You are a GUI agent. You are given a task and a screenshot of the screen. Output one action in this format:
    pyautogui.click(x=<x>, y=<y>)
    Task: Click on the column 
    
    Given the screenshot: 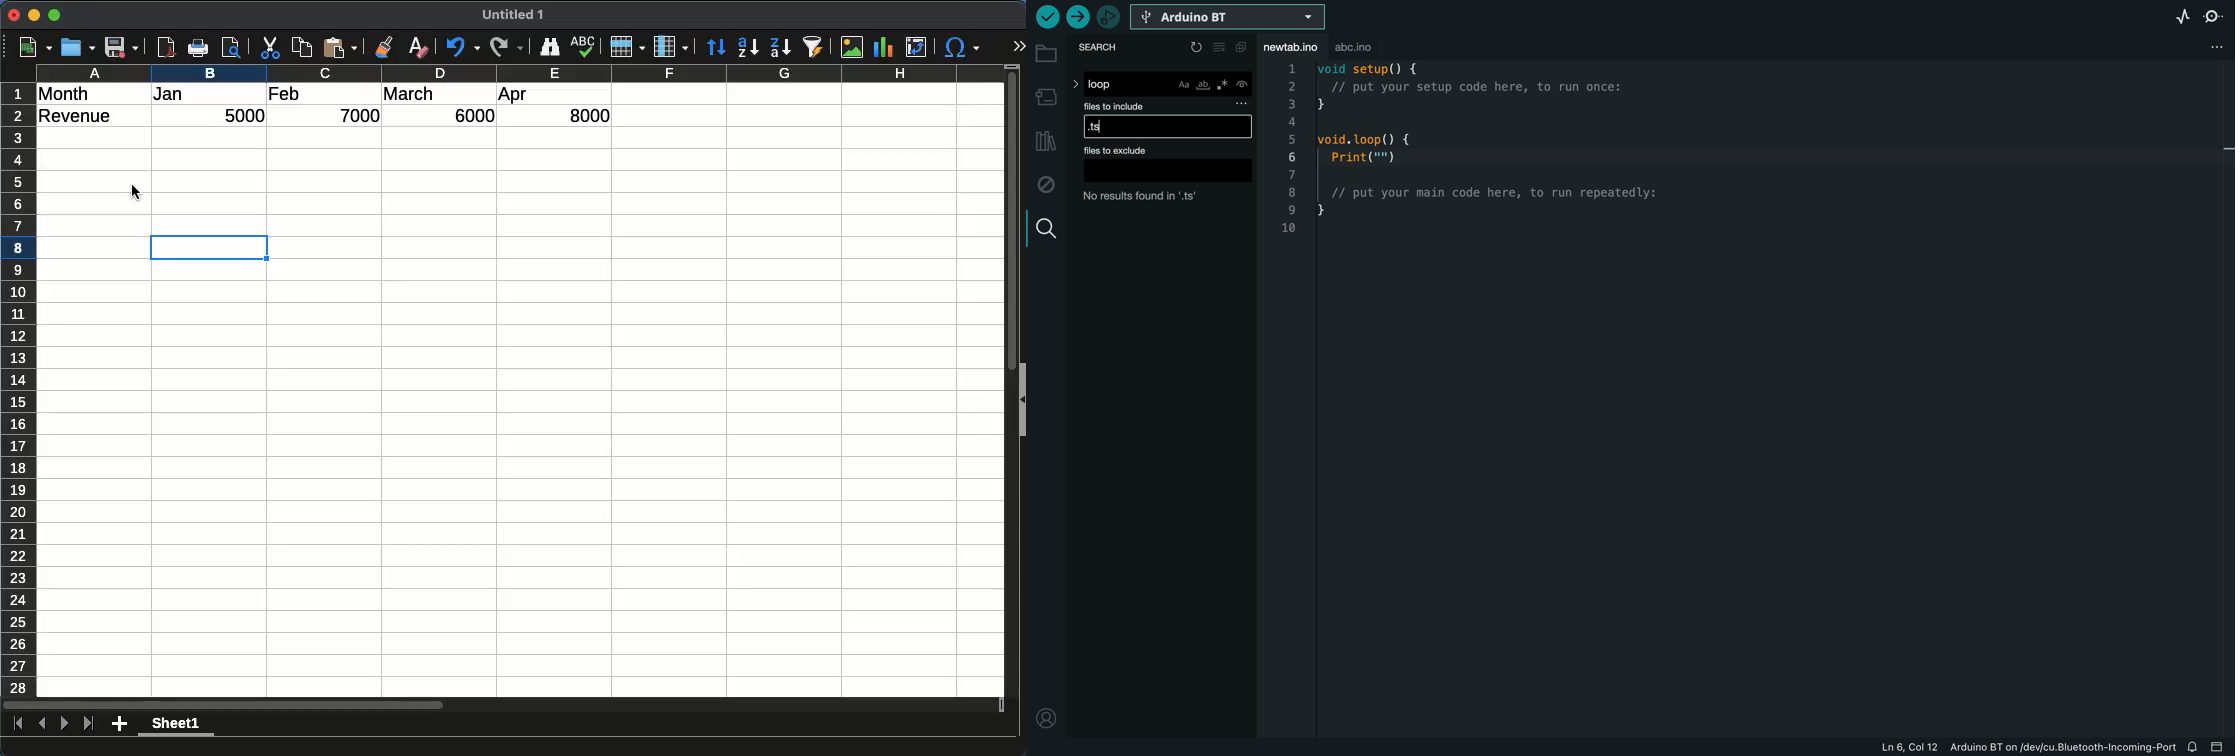 What is the action you would take?
    pyautogui.click(x=671, y=47)
    